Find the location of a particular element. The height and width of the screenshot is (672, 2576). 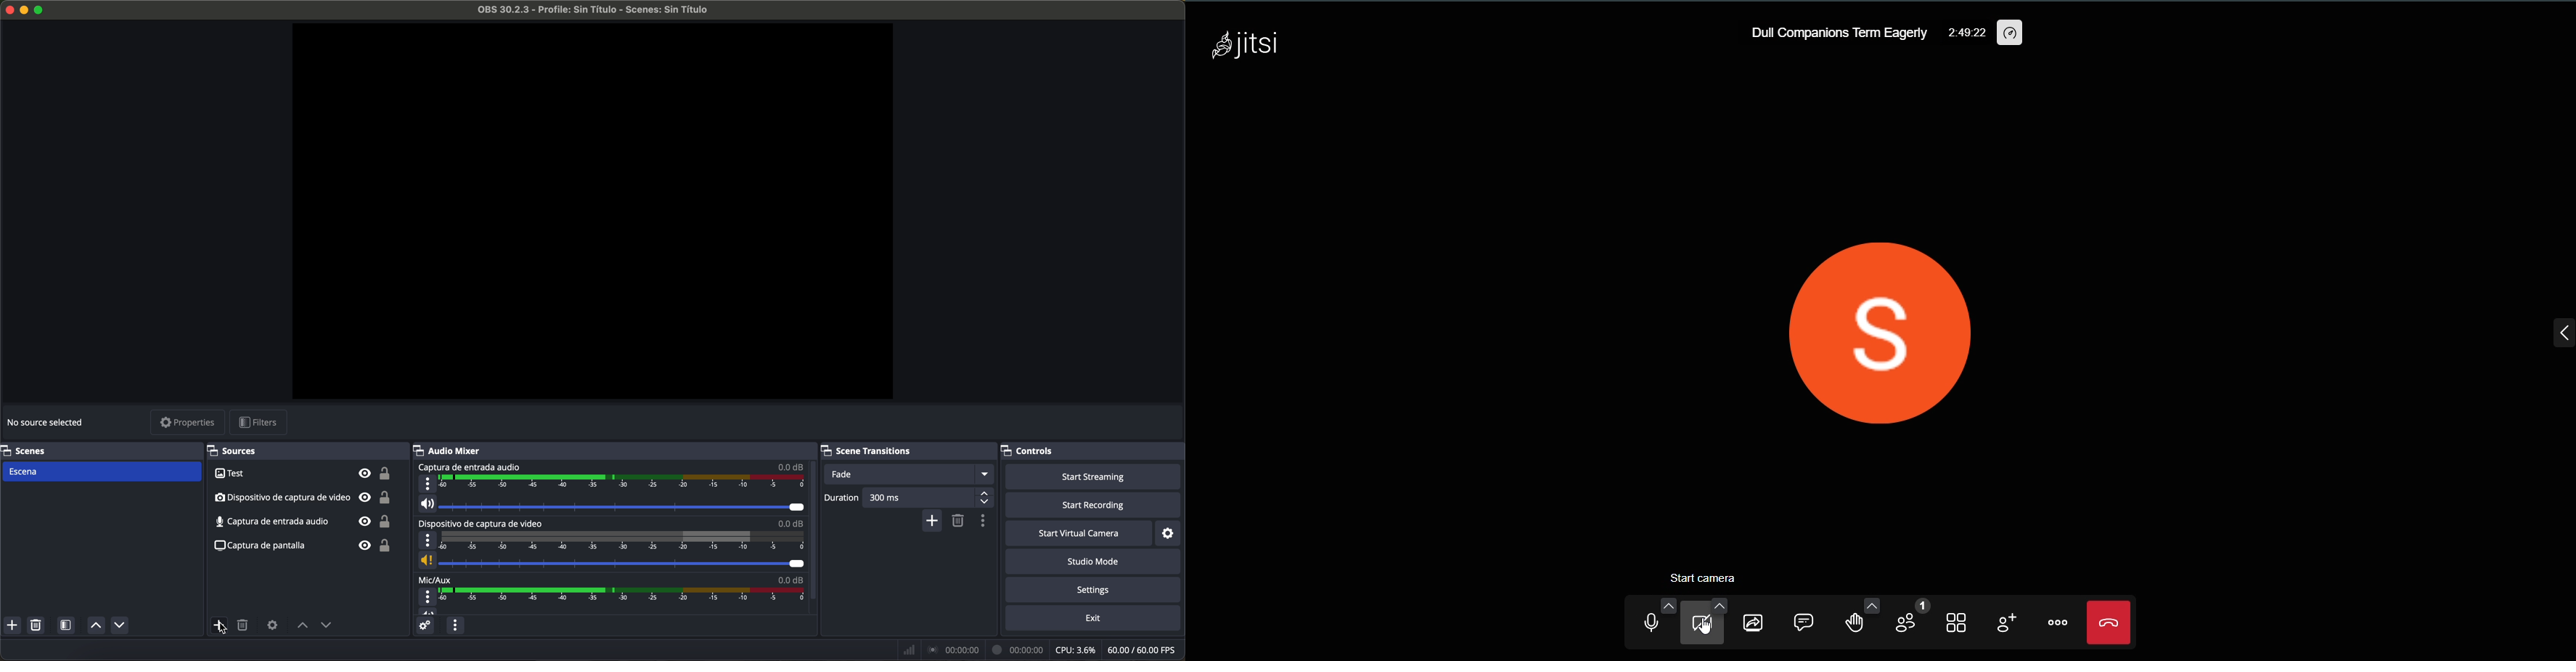

move sources up is located at coordinates (96, 625).